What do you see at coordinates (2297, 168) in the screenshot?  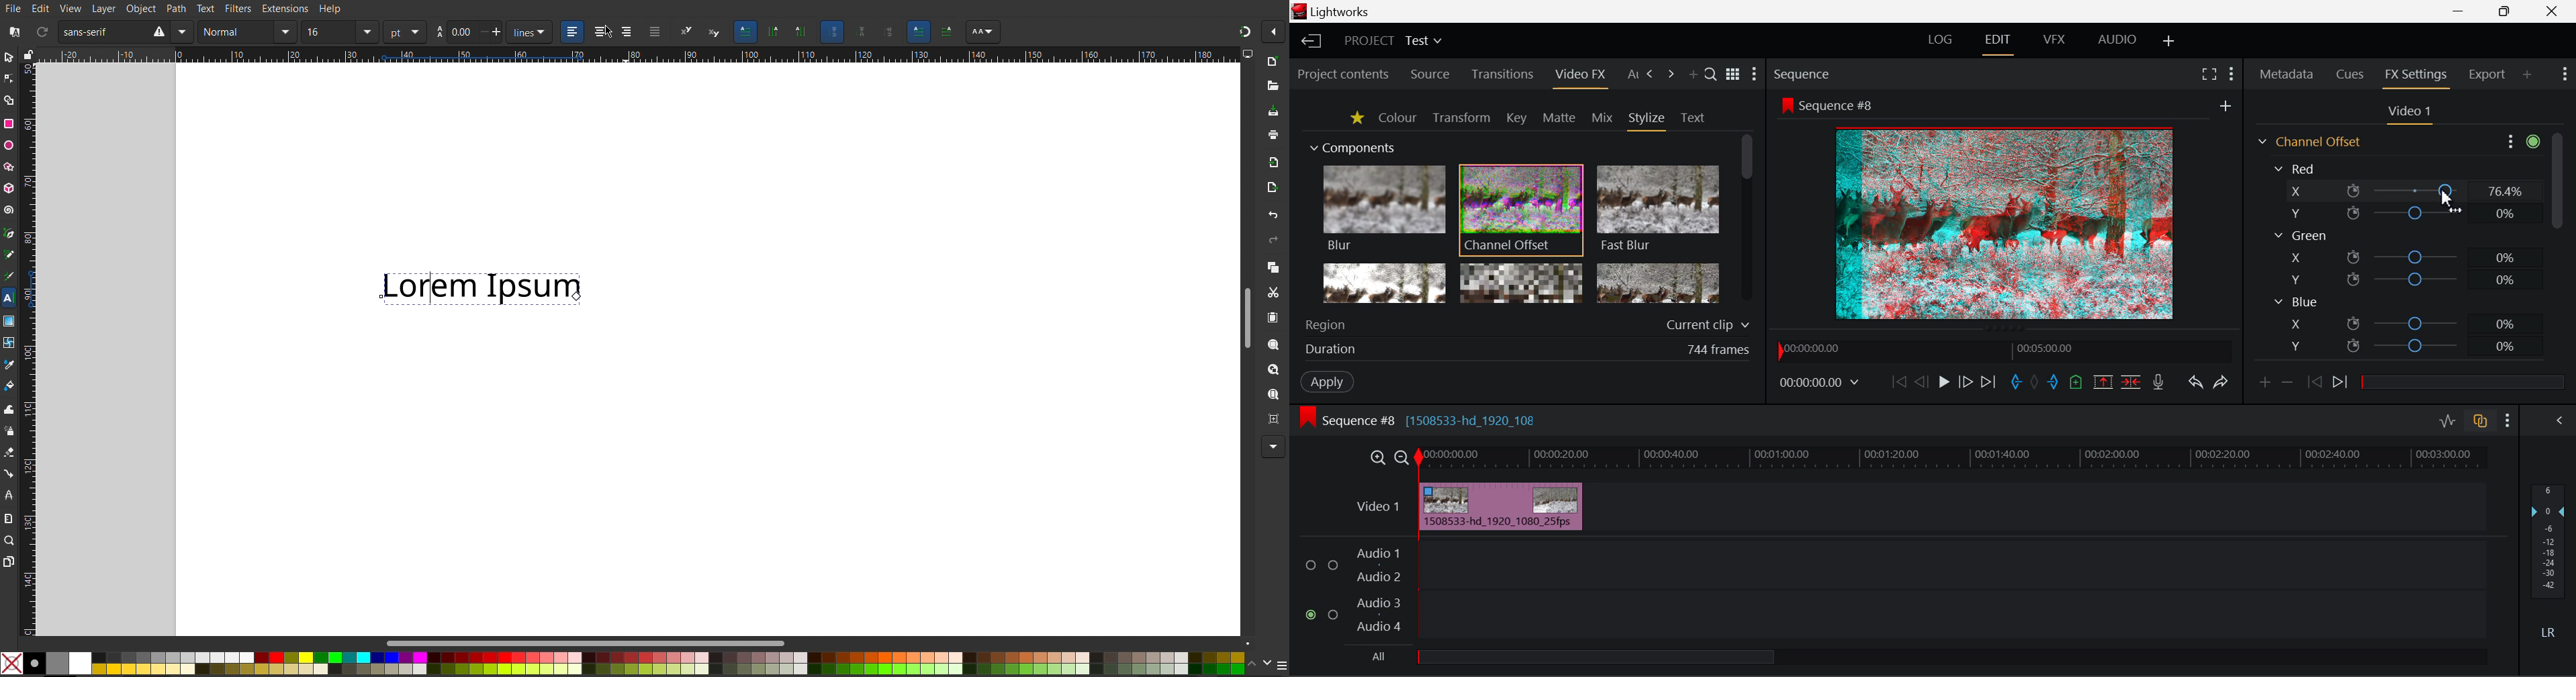 I see `Red` at bounding box center [2297, 168].